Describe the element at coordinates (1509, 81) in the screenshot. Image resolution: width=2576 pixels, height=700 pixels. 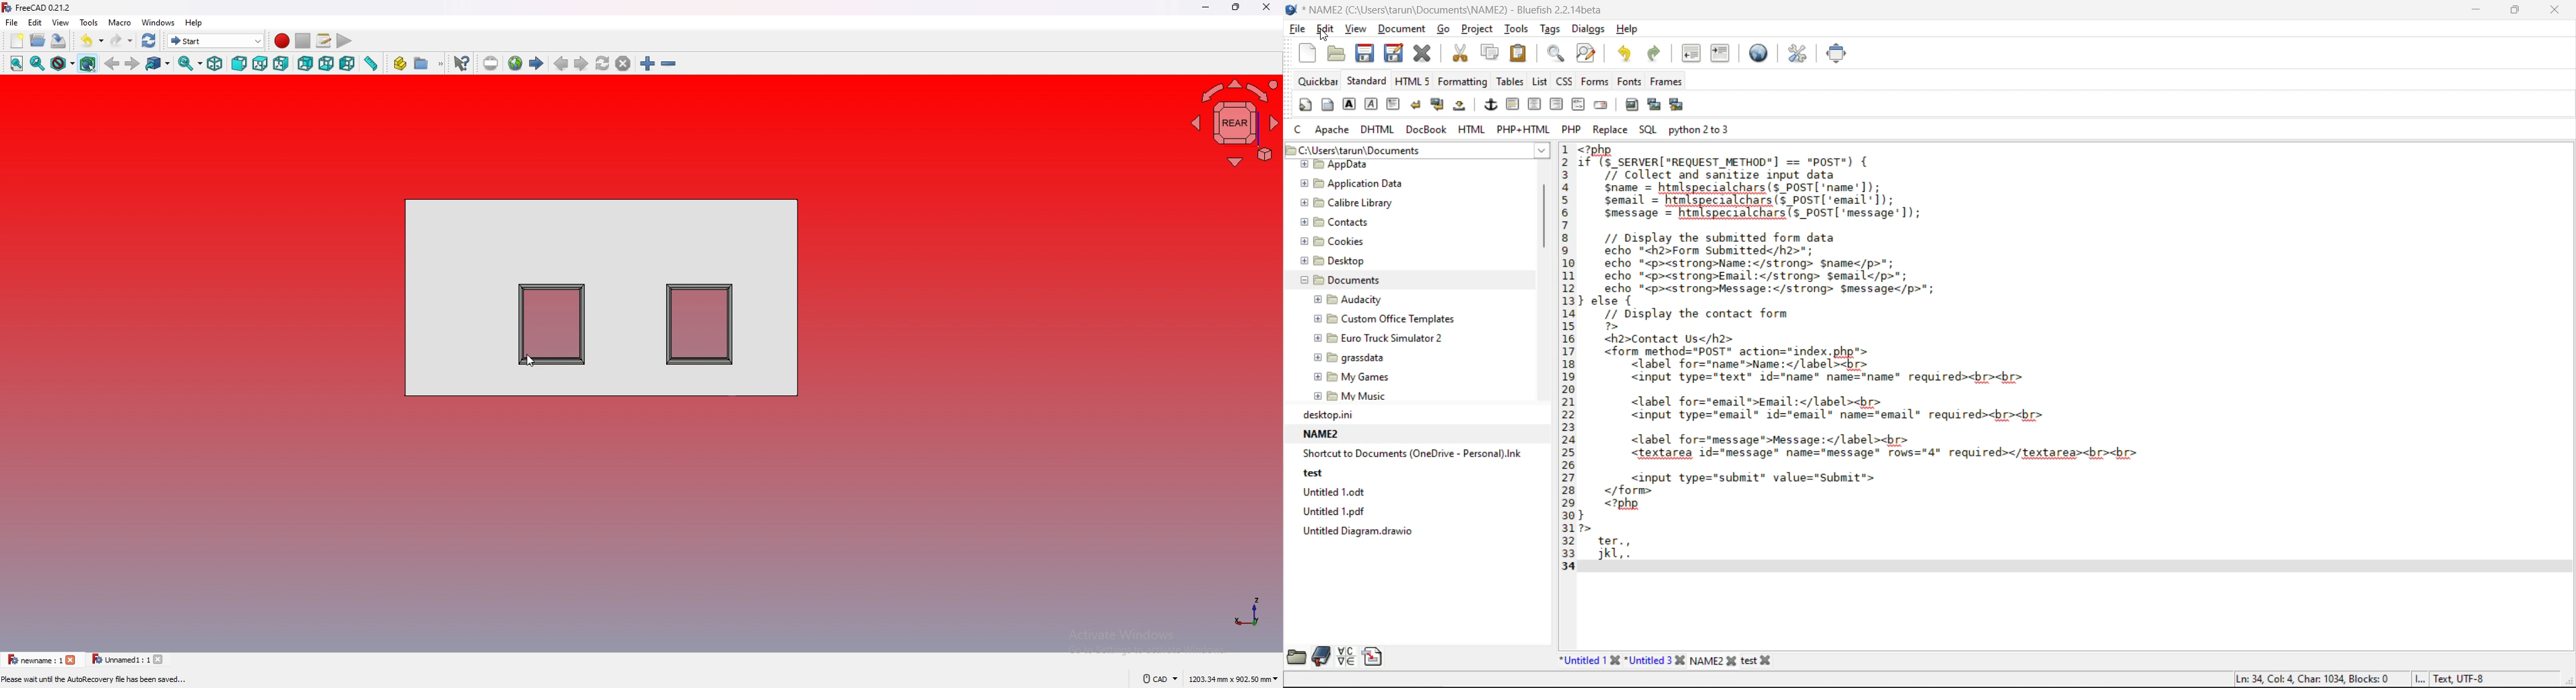
I see `tables` at that location.